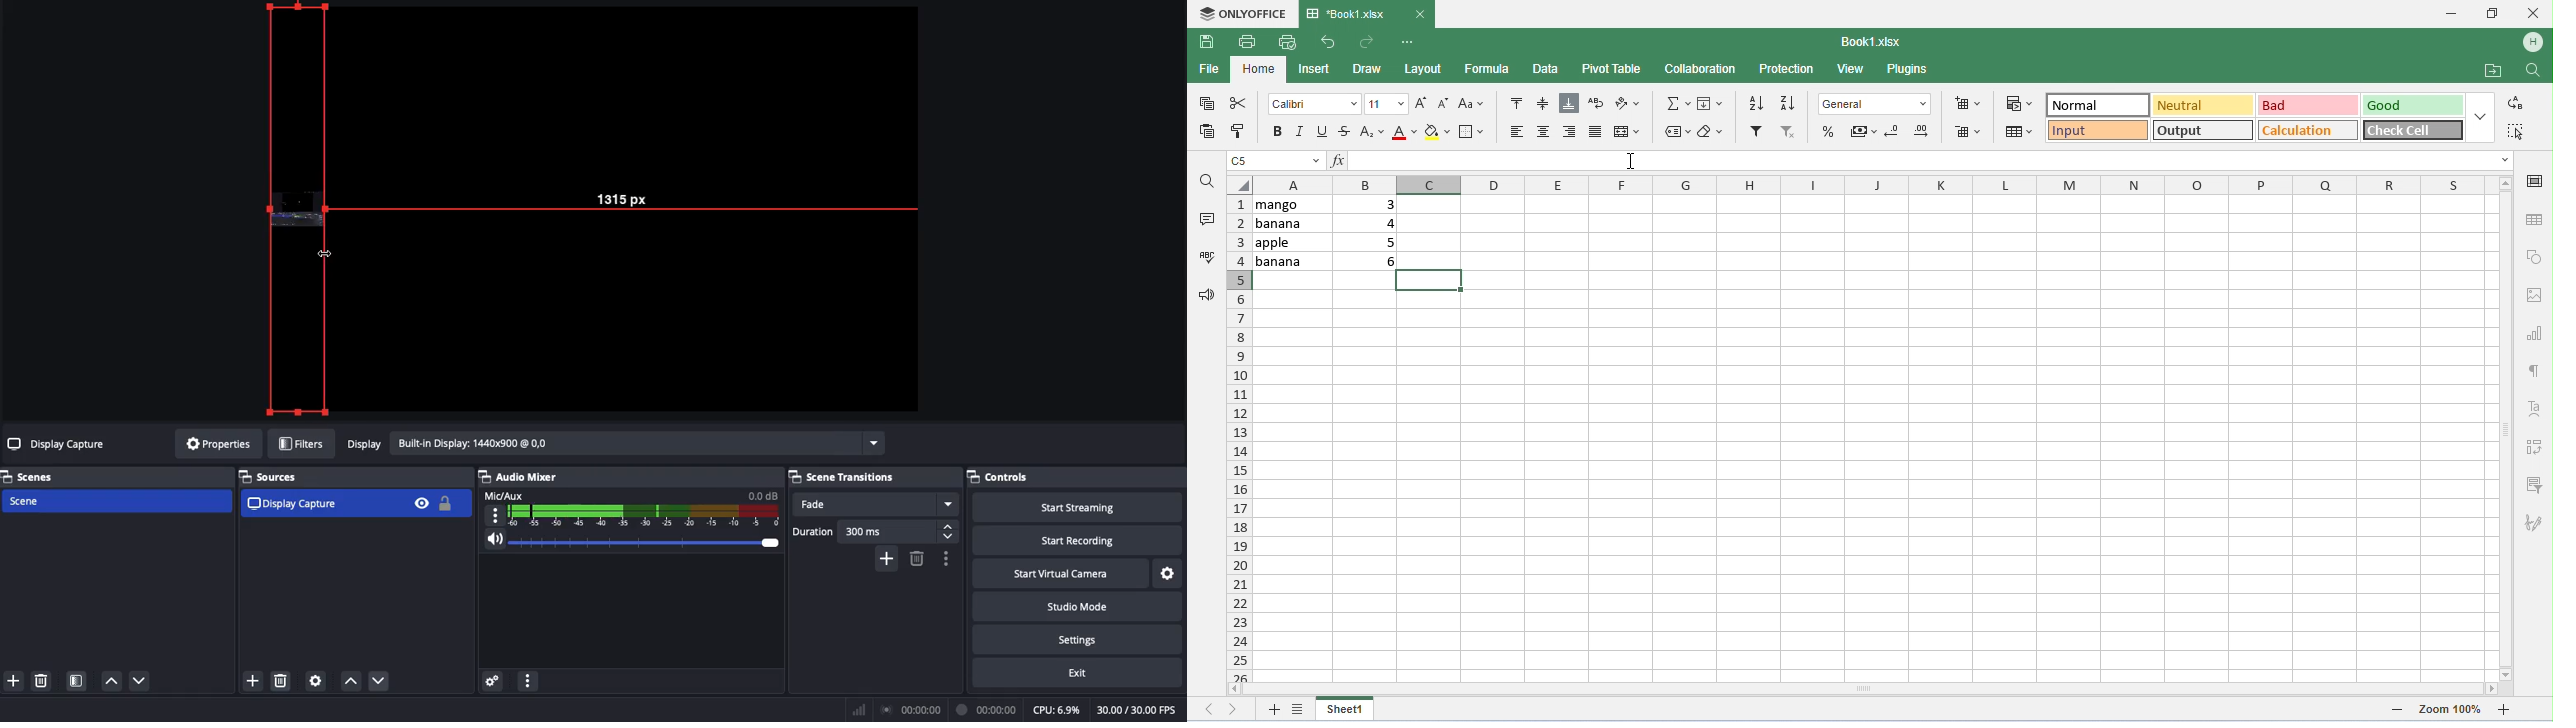 This screenshot has width=2576, height=728. Describe the element at coordinates (2202, 105) in the screenshot. I see `neutral` at that location.